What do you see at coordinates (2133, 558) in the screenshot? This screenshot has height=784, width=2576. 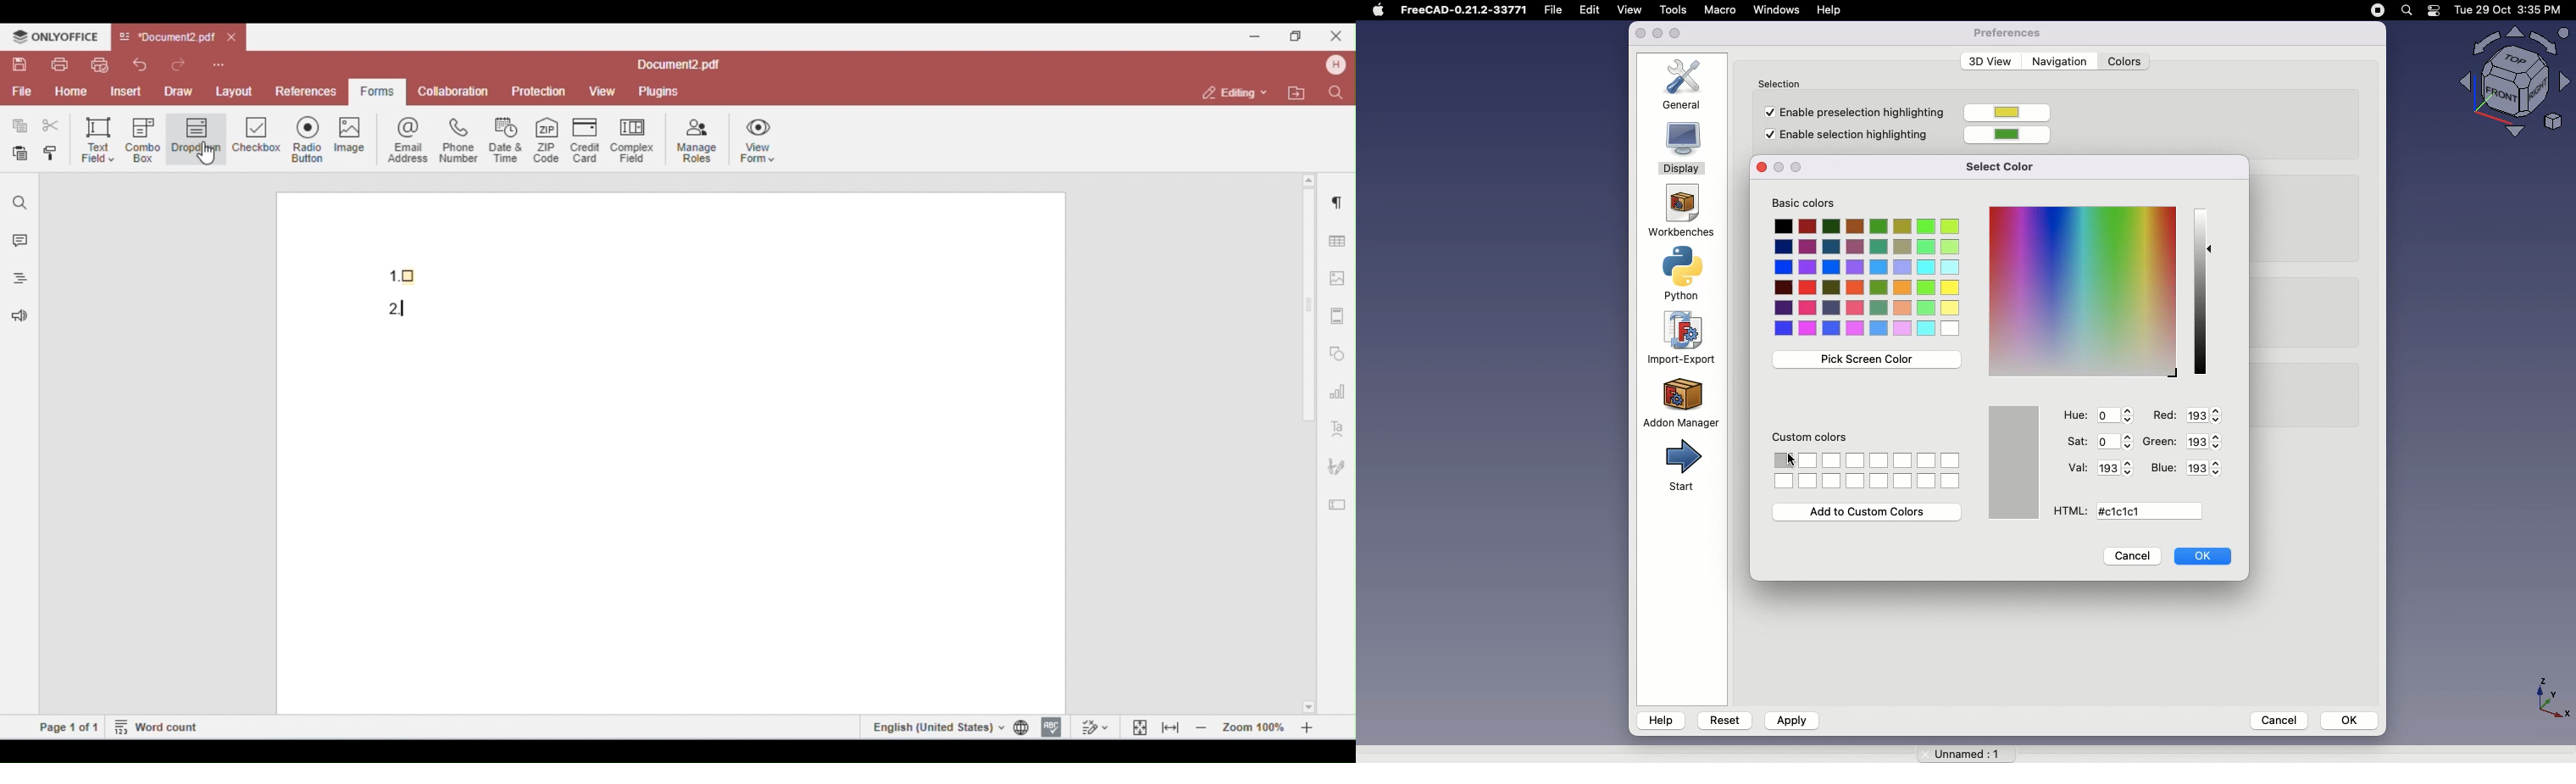 I see `Cancel` at bounding box center [2133, 558].